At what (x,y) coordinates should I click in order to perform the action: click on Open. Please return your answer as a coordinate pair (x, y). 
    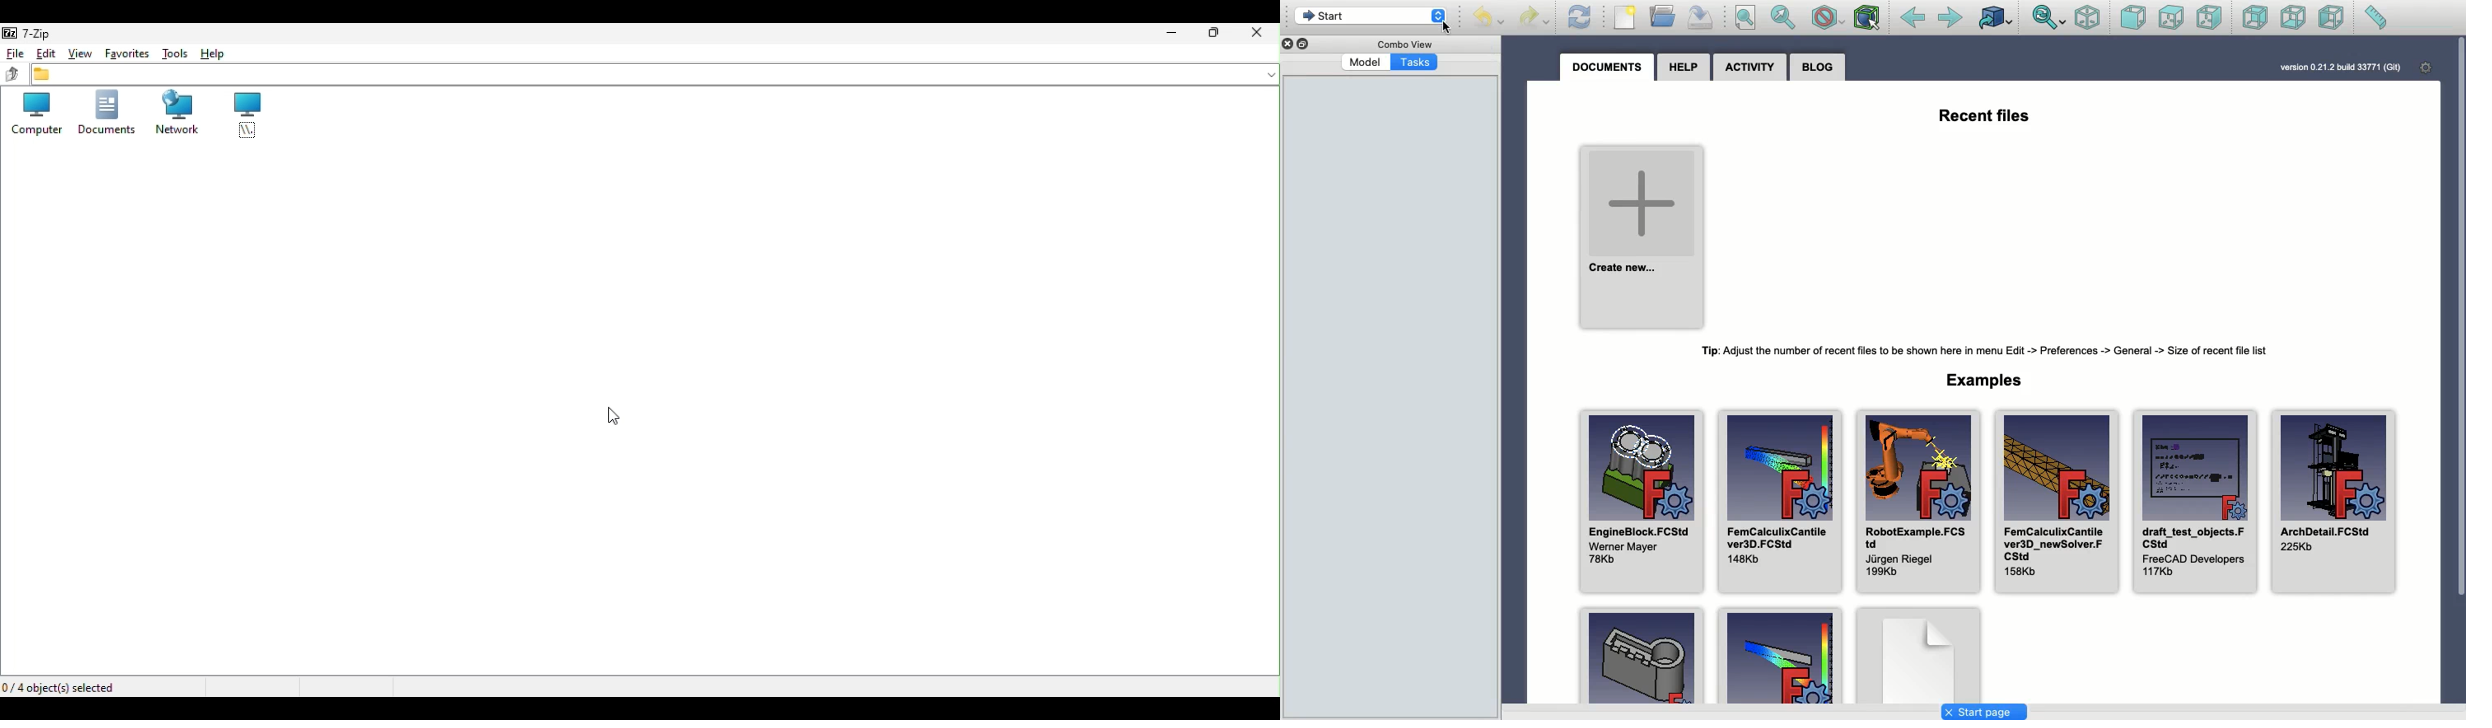
    Looking at the image, I should click on (1665, 16).